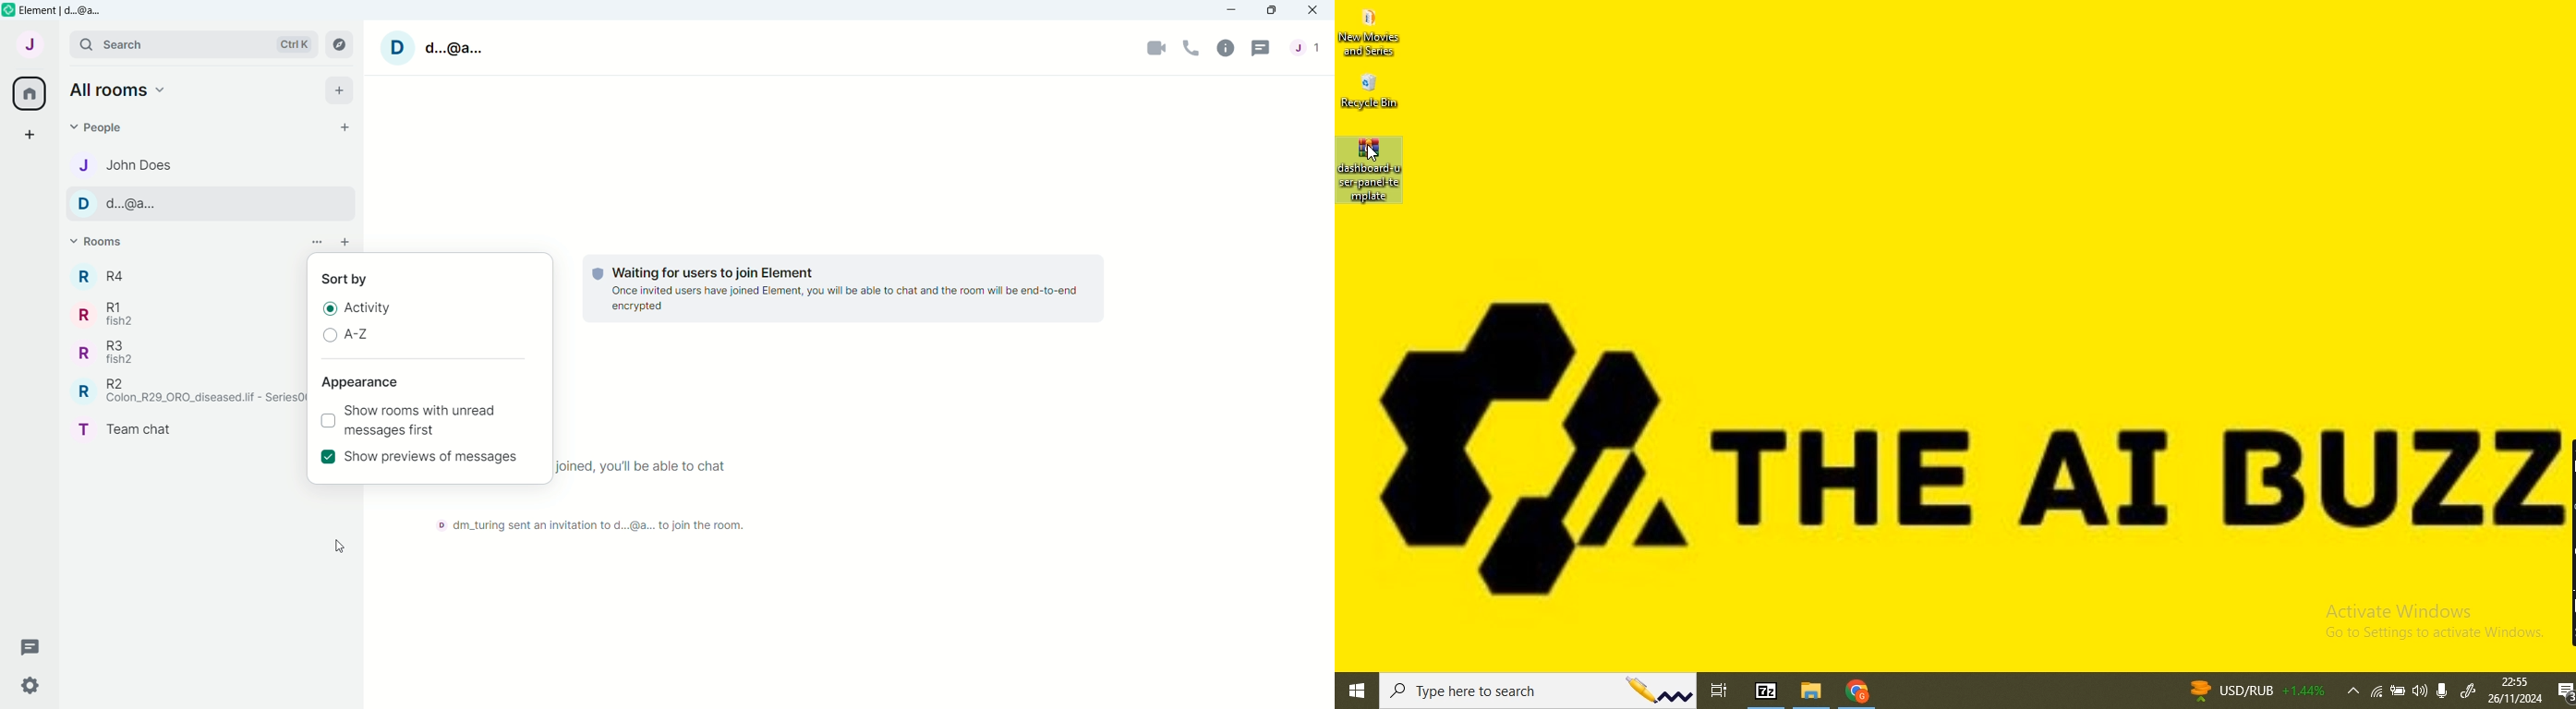  Describe the element at coordinates (1358, 692) in the screenshot. I see `windows` at that location.